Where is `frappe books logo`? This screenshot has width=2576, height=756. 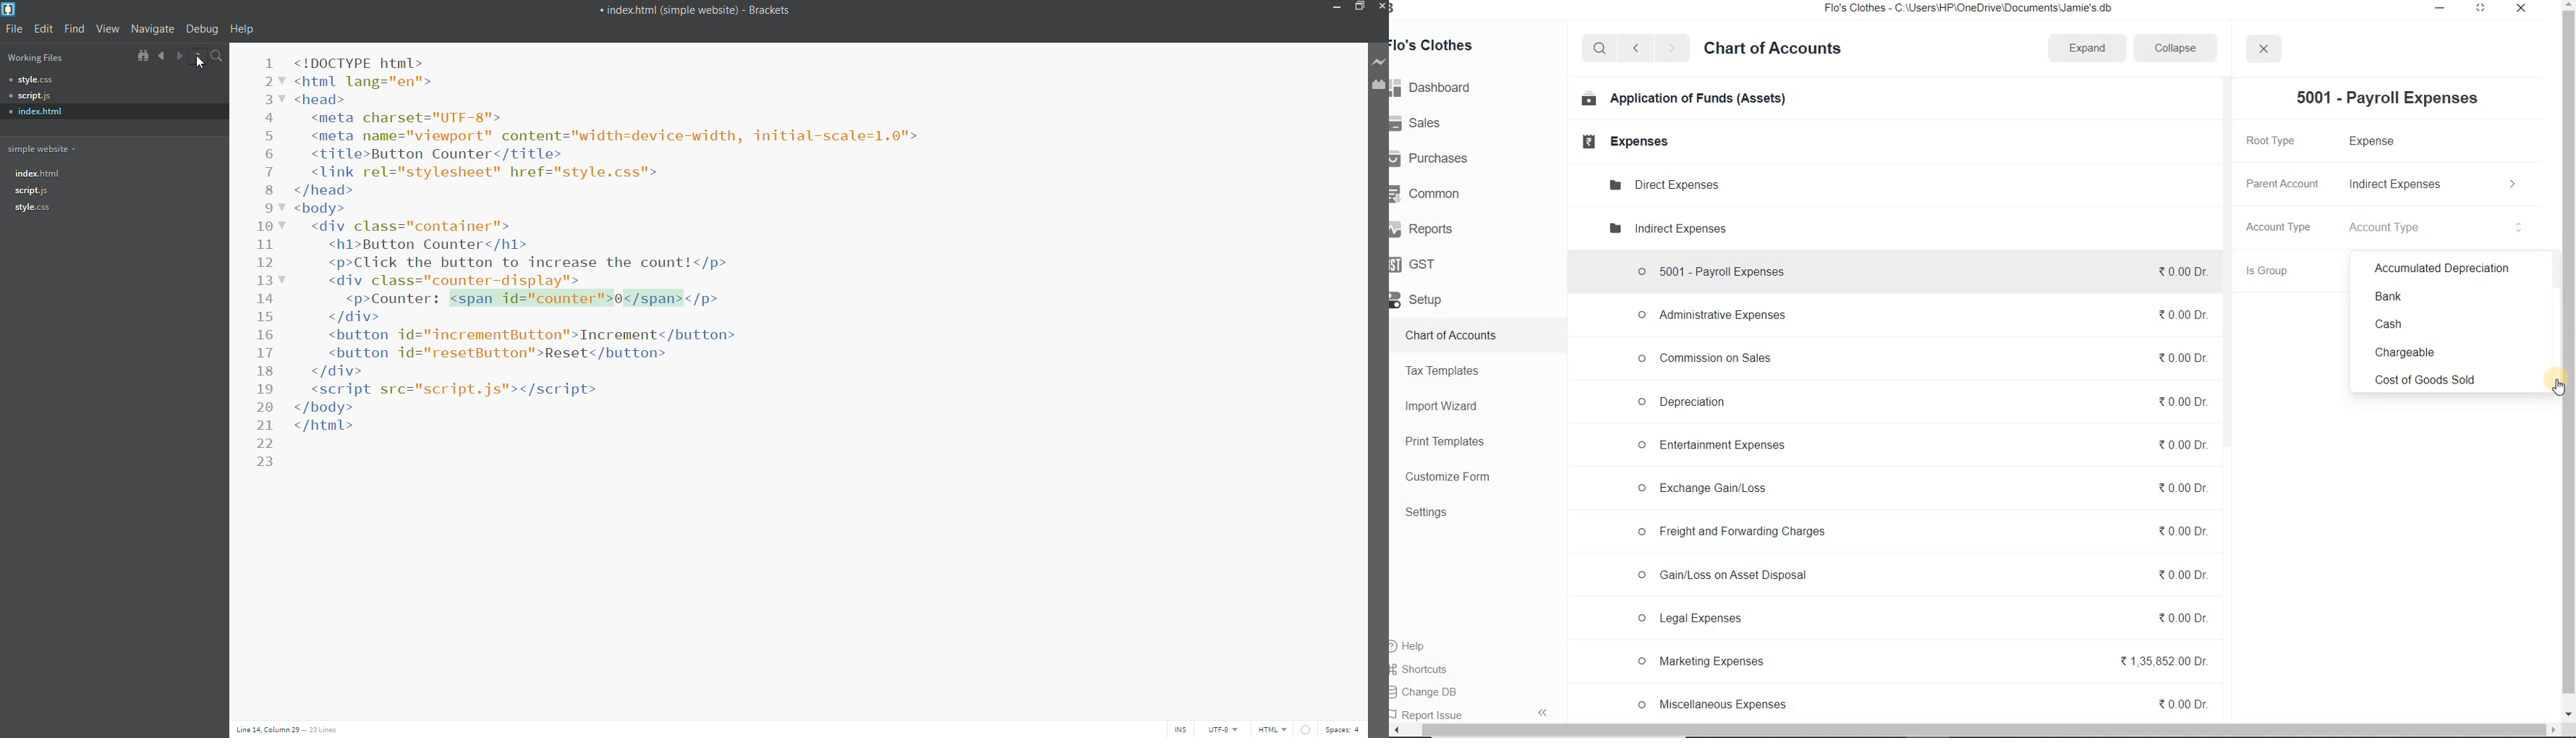
frappe books logo is located at coordinates (1407, 9).